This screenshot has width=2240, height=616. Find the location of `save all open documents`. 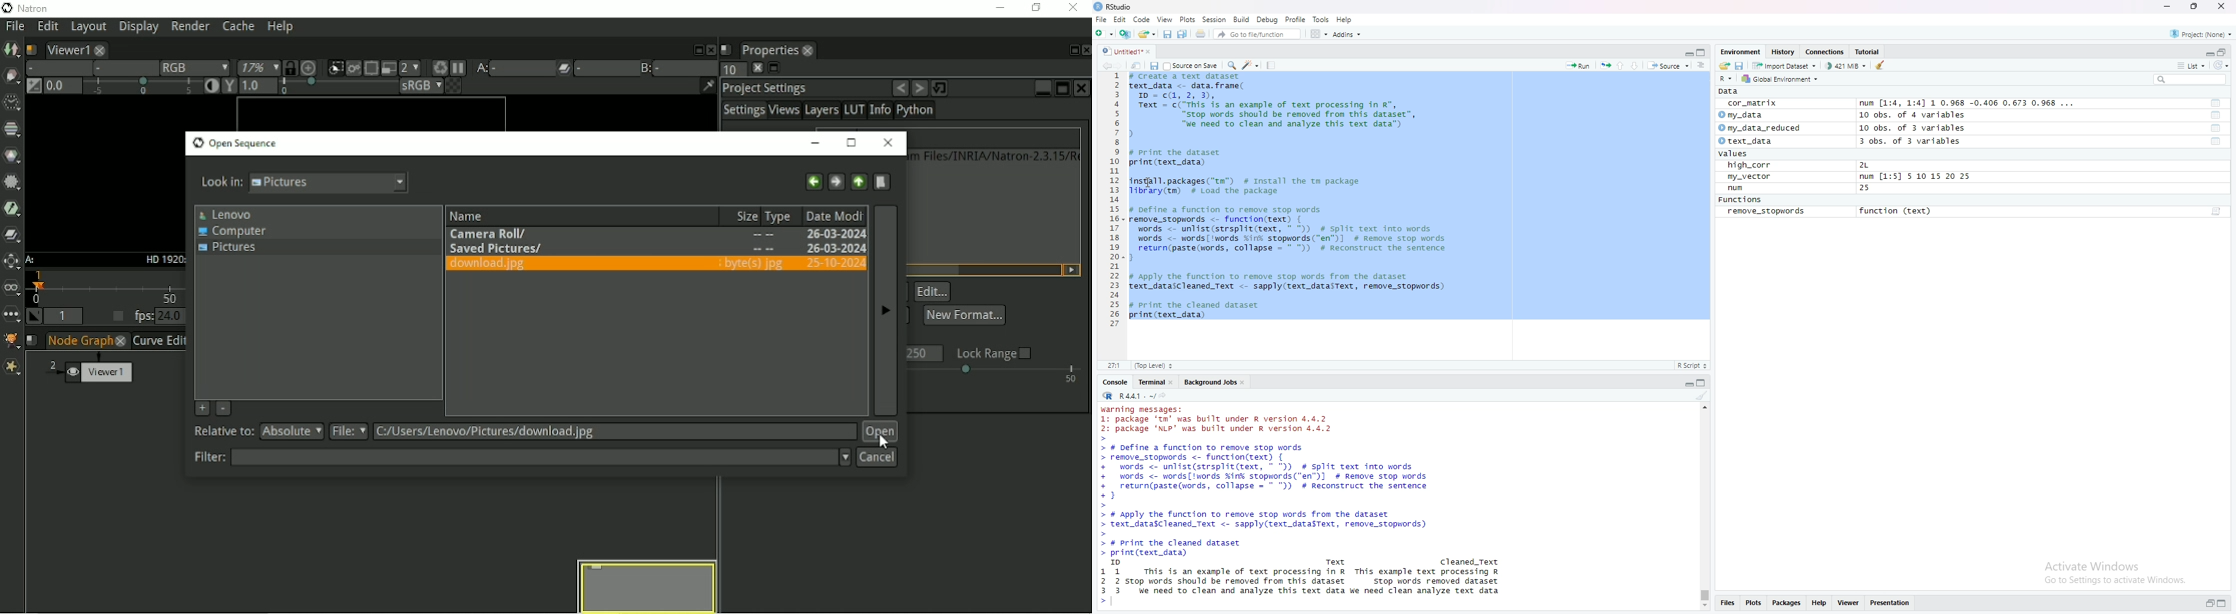

save all open documents is located at coordinates (1186, 35).